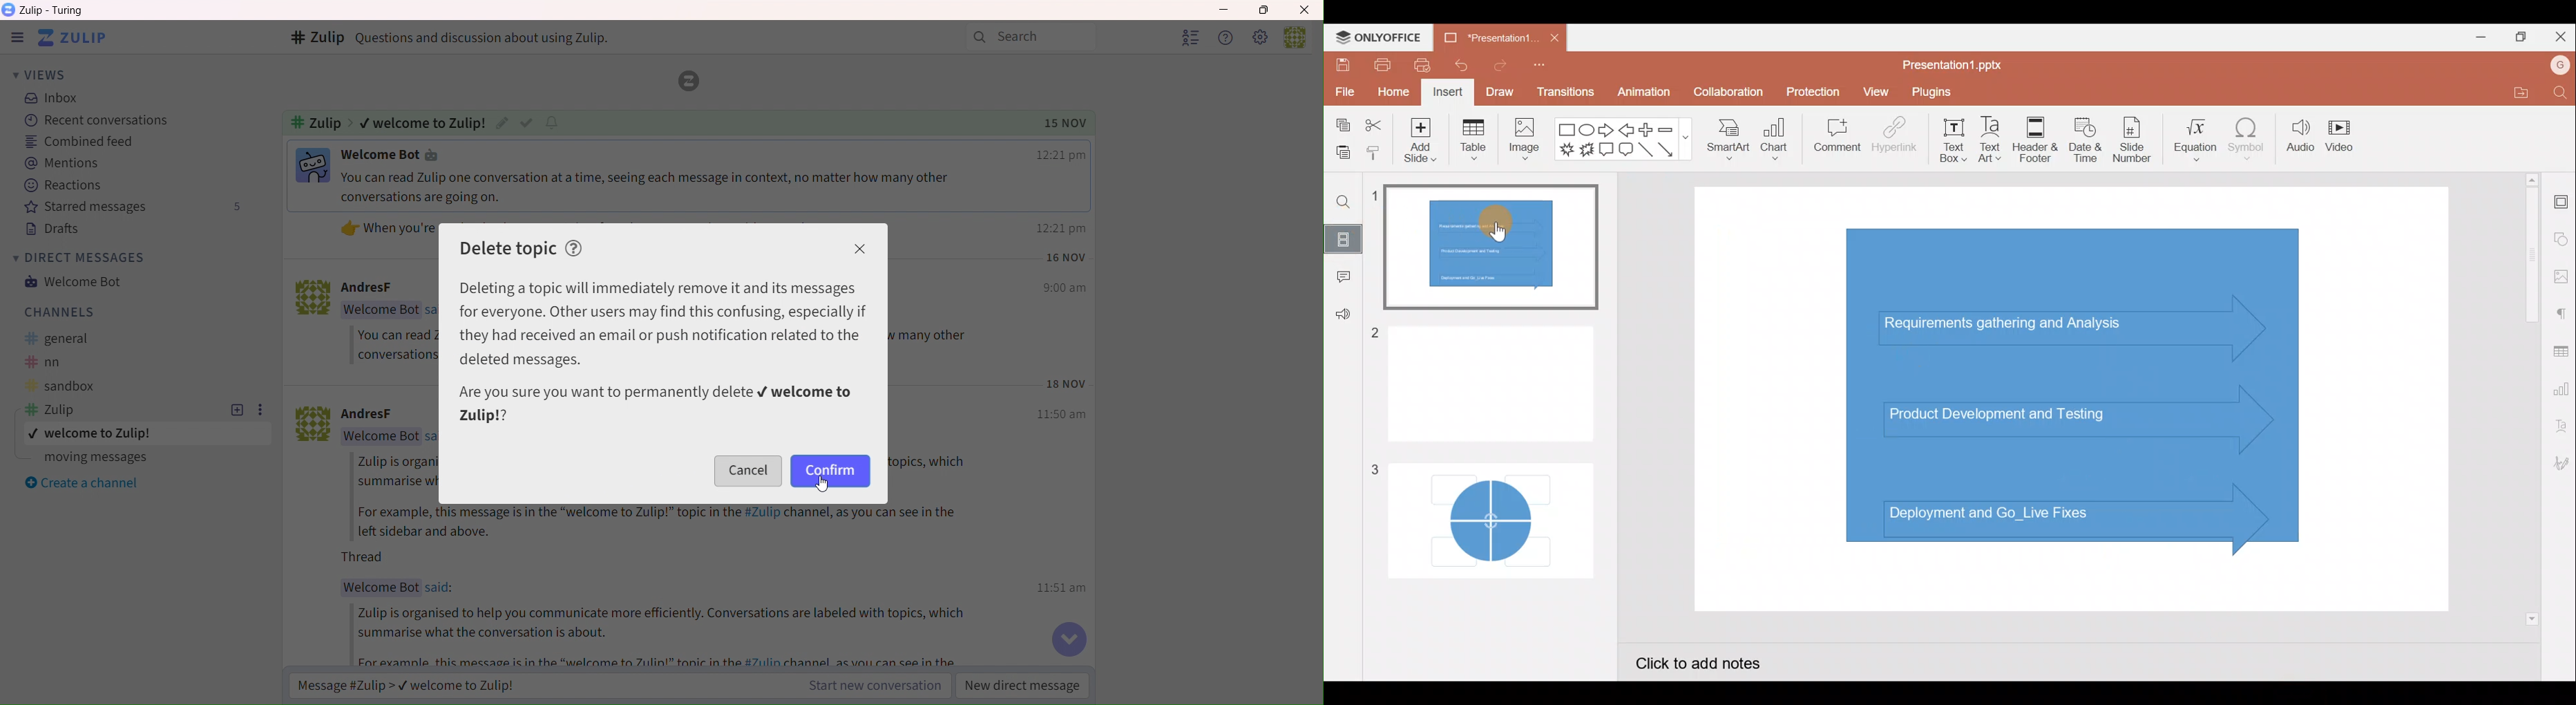  Describe the element at coordinates (501, 122) in the screenshot. I see `Edit` at that location.